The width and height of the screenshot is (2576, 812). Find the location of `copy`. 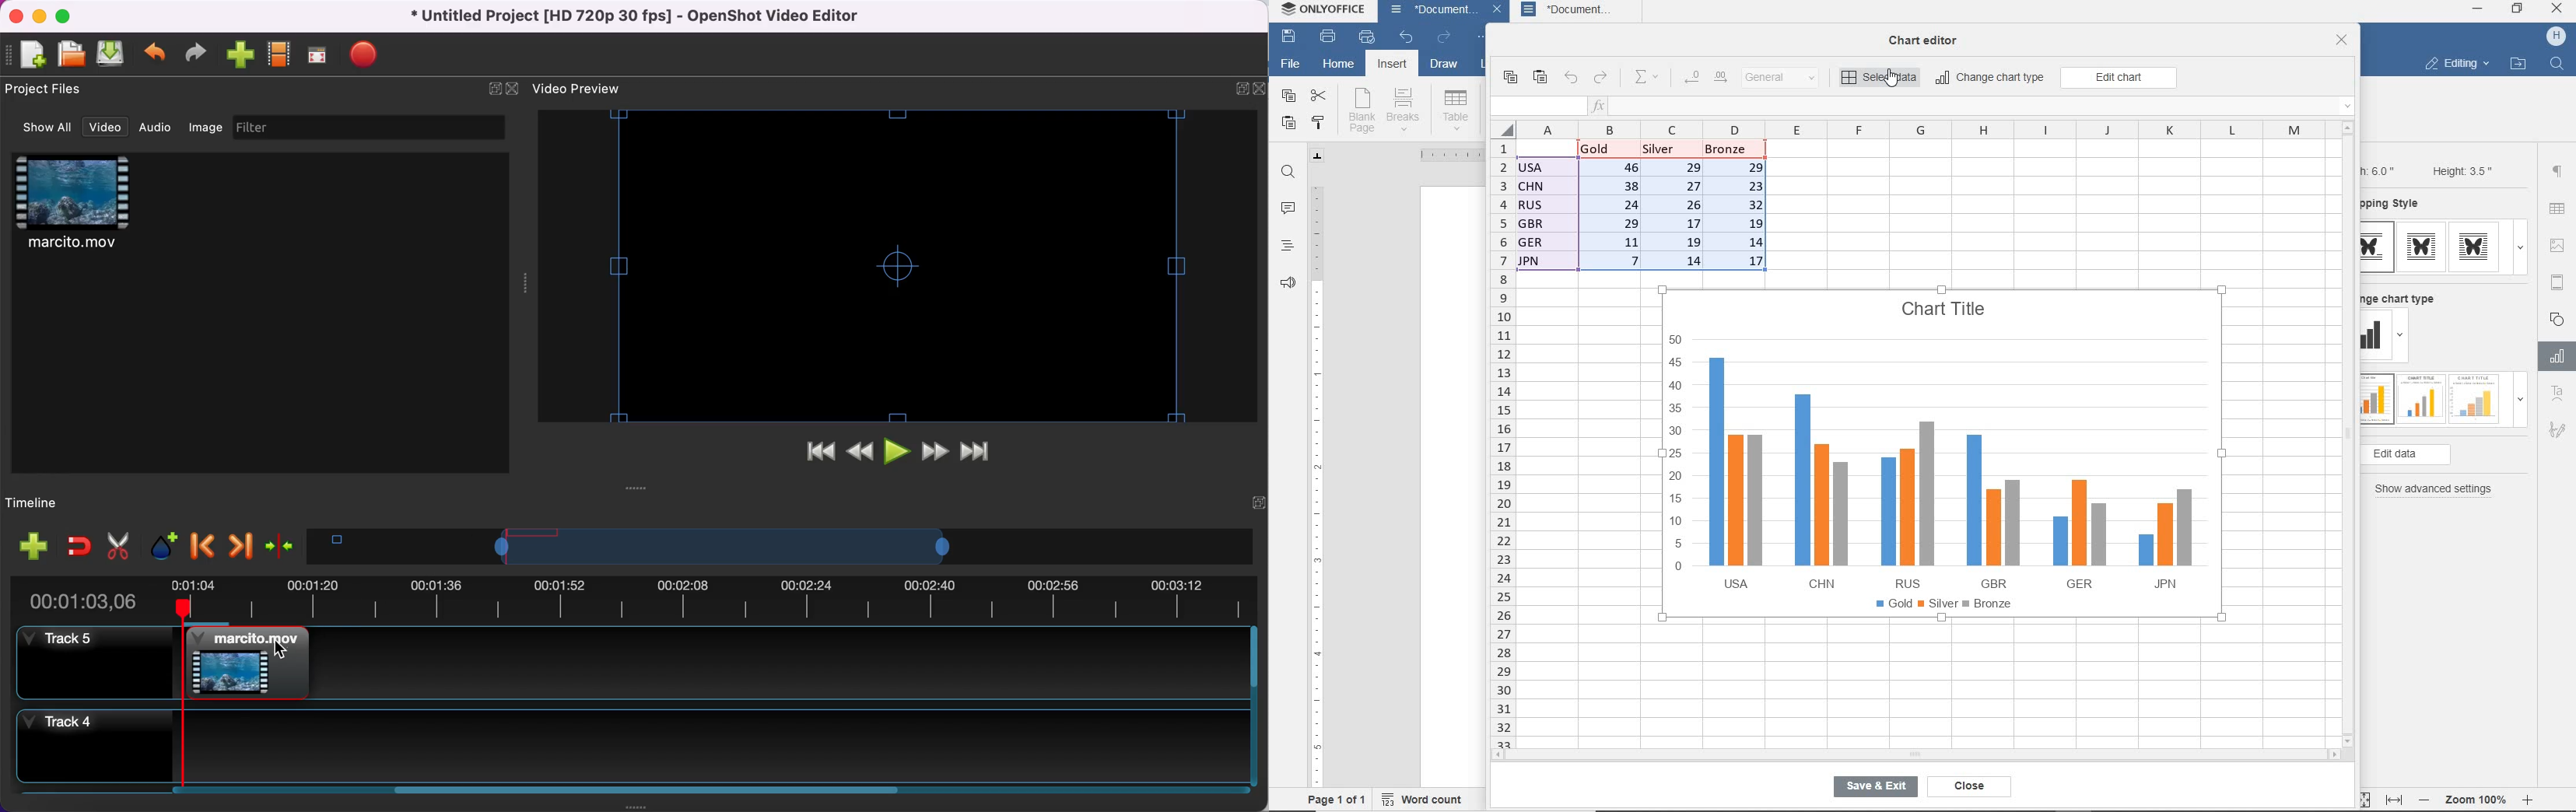

copy is located at coordinates (1509, 77).